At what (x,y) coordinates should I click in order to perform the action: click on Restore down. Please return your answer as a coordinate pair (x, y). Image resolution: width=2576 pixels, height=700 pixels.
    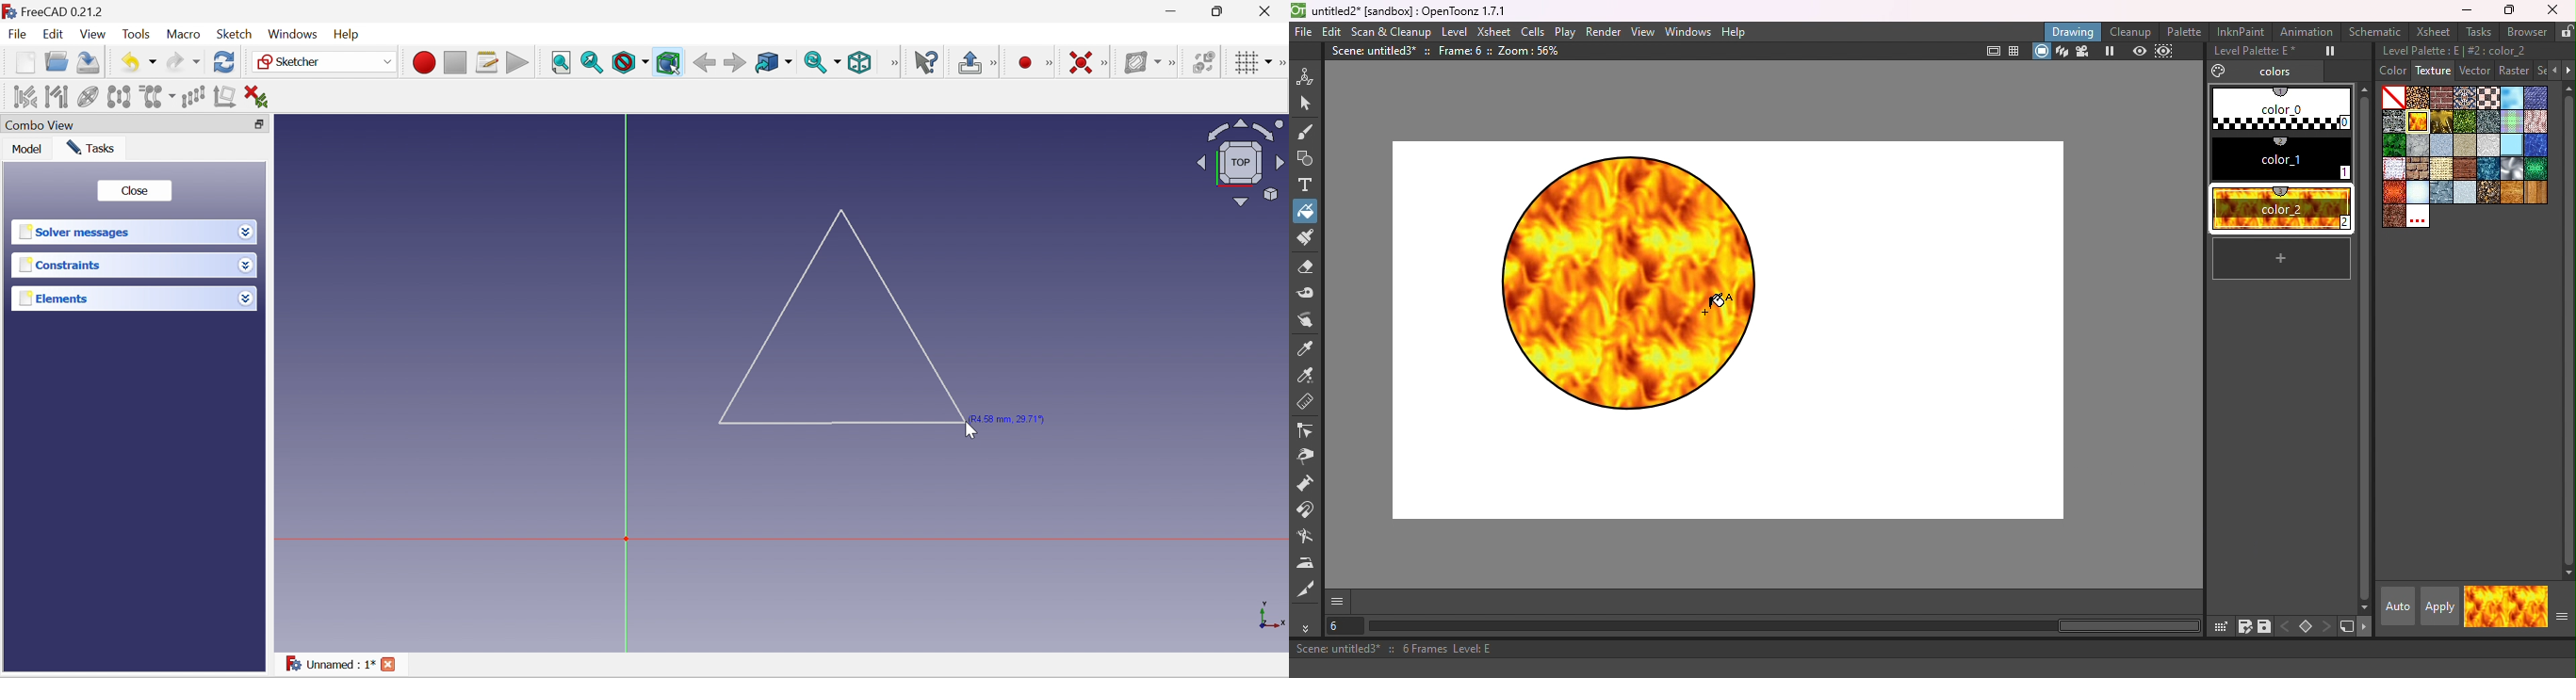
    Looking at the image, I should click on (261, 126).